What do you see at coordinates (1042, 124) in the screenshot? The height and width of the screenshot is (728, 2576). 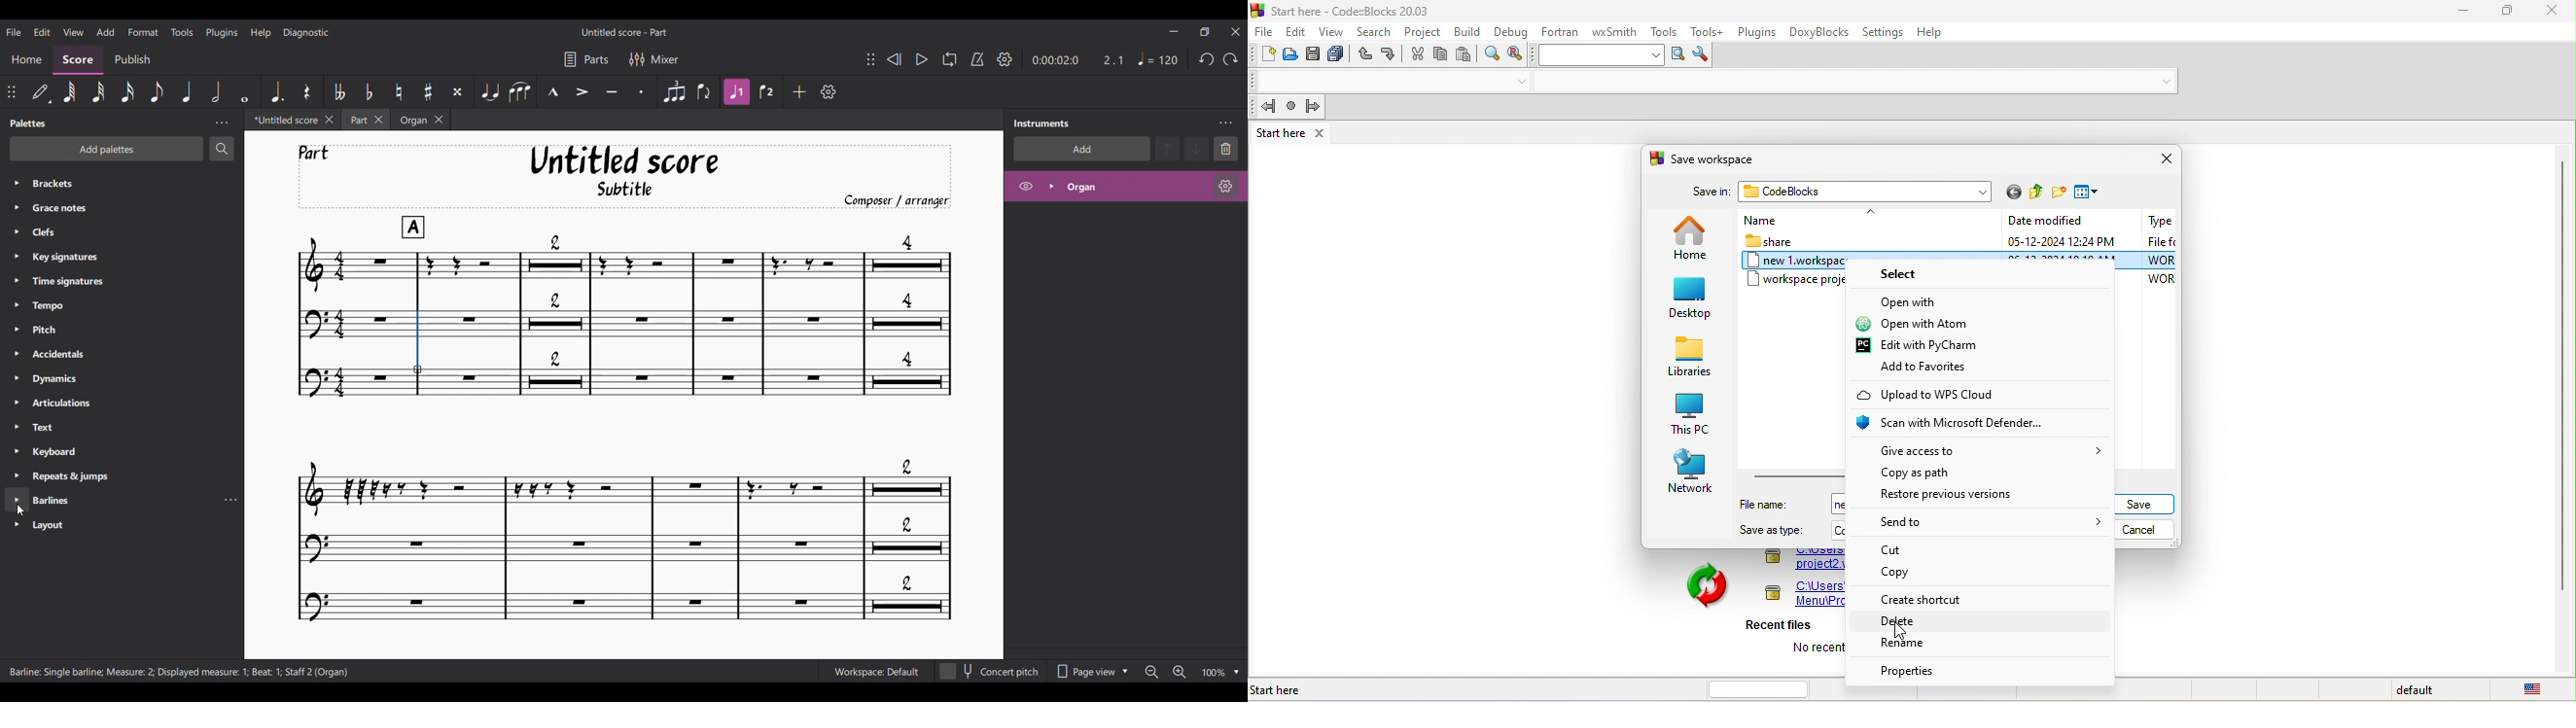 I see `Panel title` at bounding box center [1042, 124].